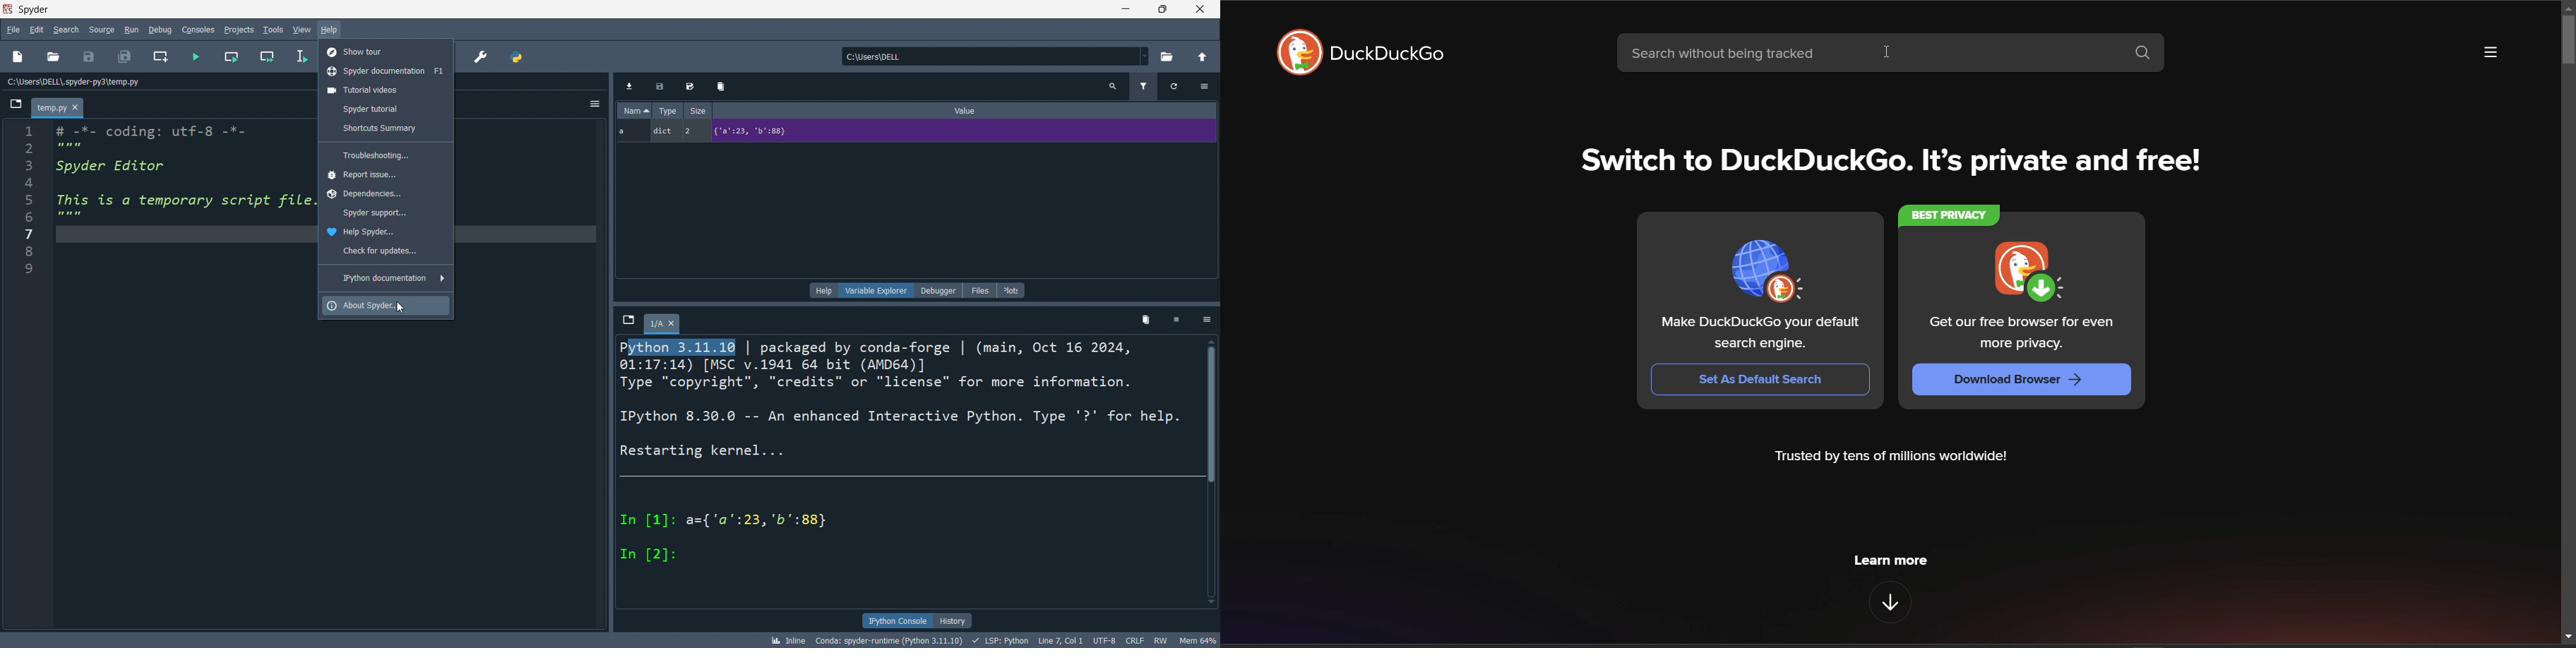  Describe the element at coordinates (131, 30) in the screenshot. I see `run` at that location.